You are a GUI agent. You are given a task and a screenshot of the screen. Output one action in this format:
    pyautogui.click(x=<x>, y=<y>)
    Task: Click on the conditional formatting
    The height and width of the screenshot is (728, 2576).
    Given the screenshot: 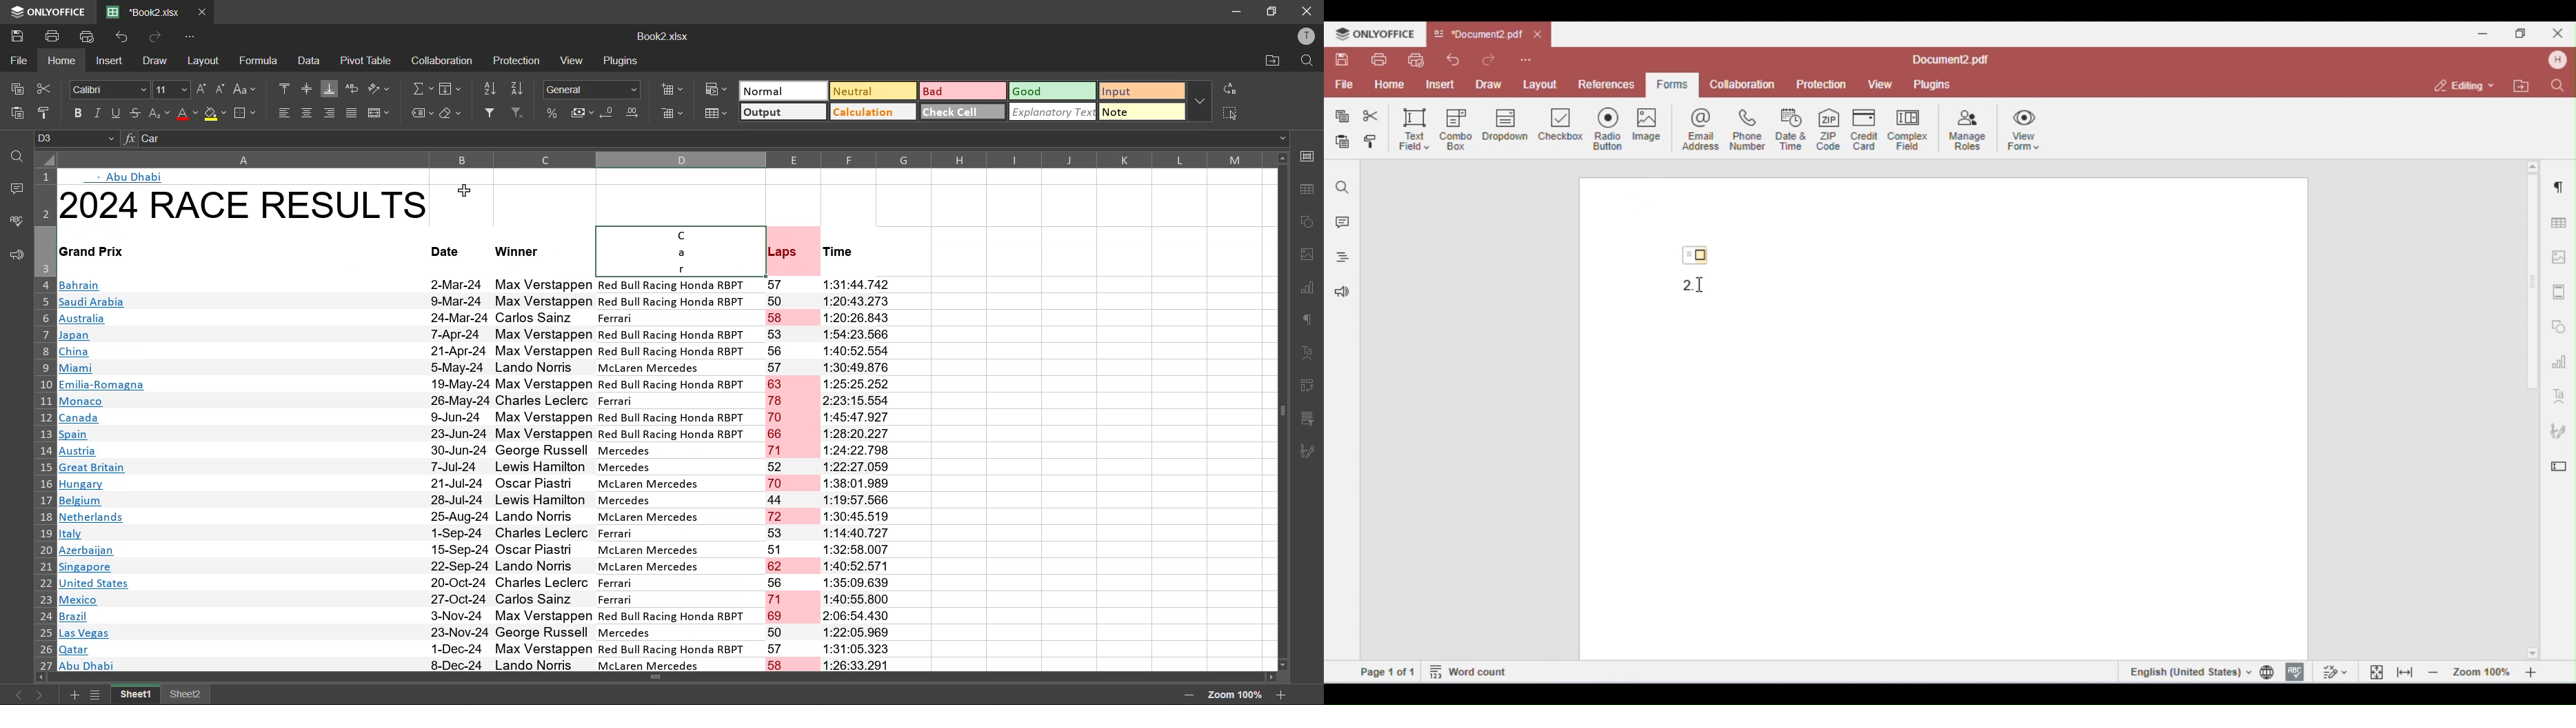 What is the action you would take?
    pyautogui.click(x=719, y=90)
    